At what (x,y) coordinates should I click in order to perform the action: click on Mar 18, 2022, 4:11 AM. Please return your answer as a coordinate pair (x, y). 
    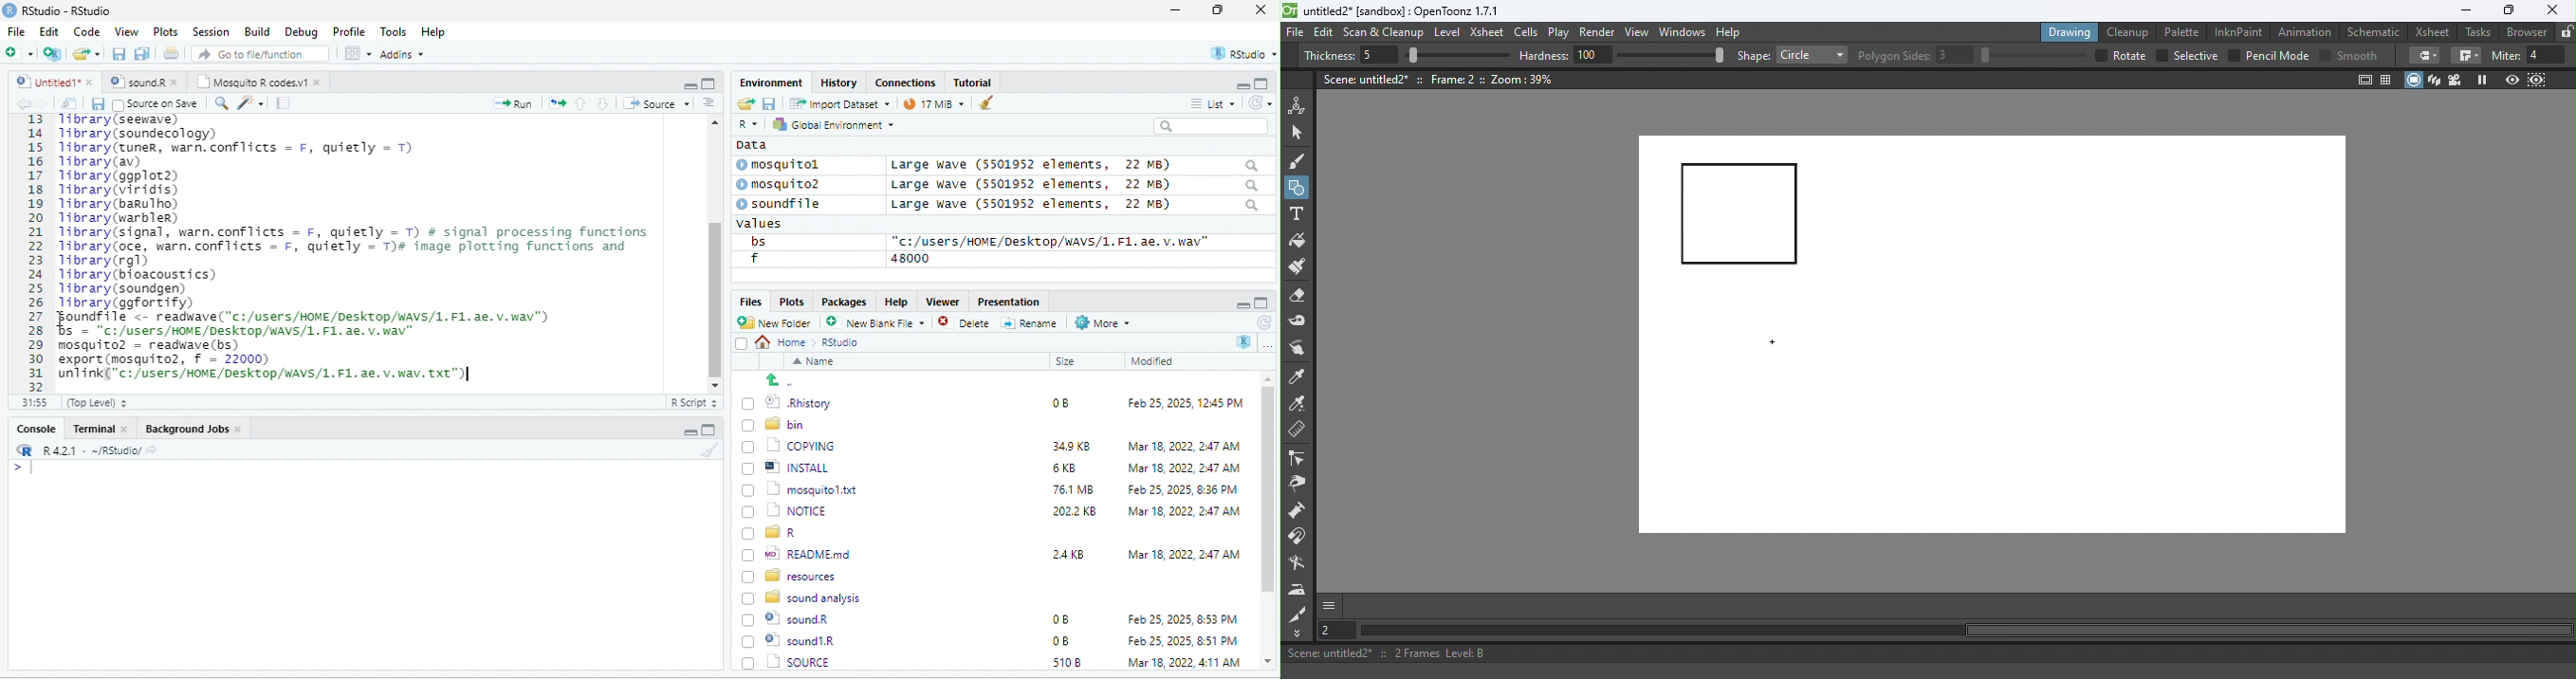
    Looking at the image, I should click on (1183, 640).